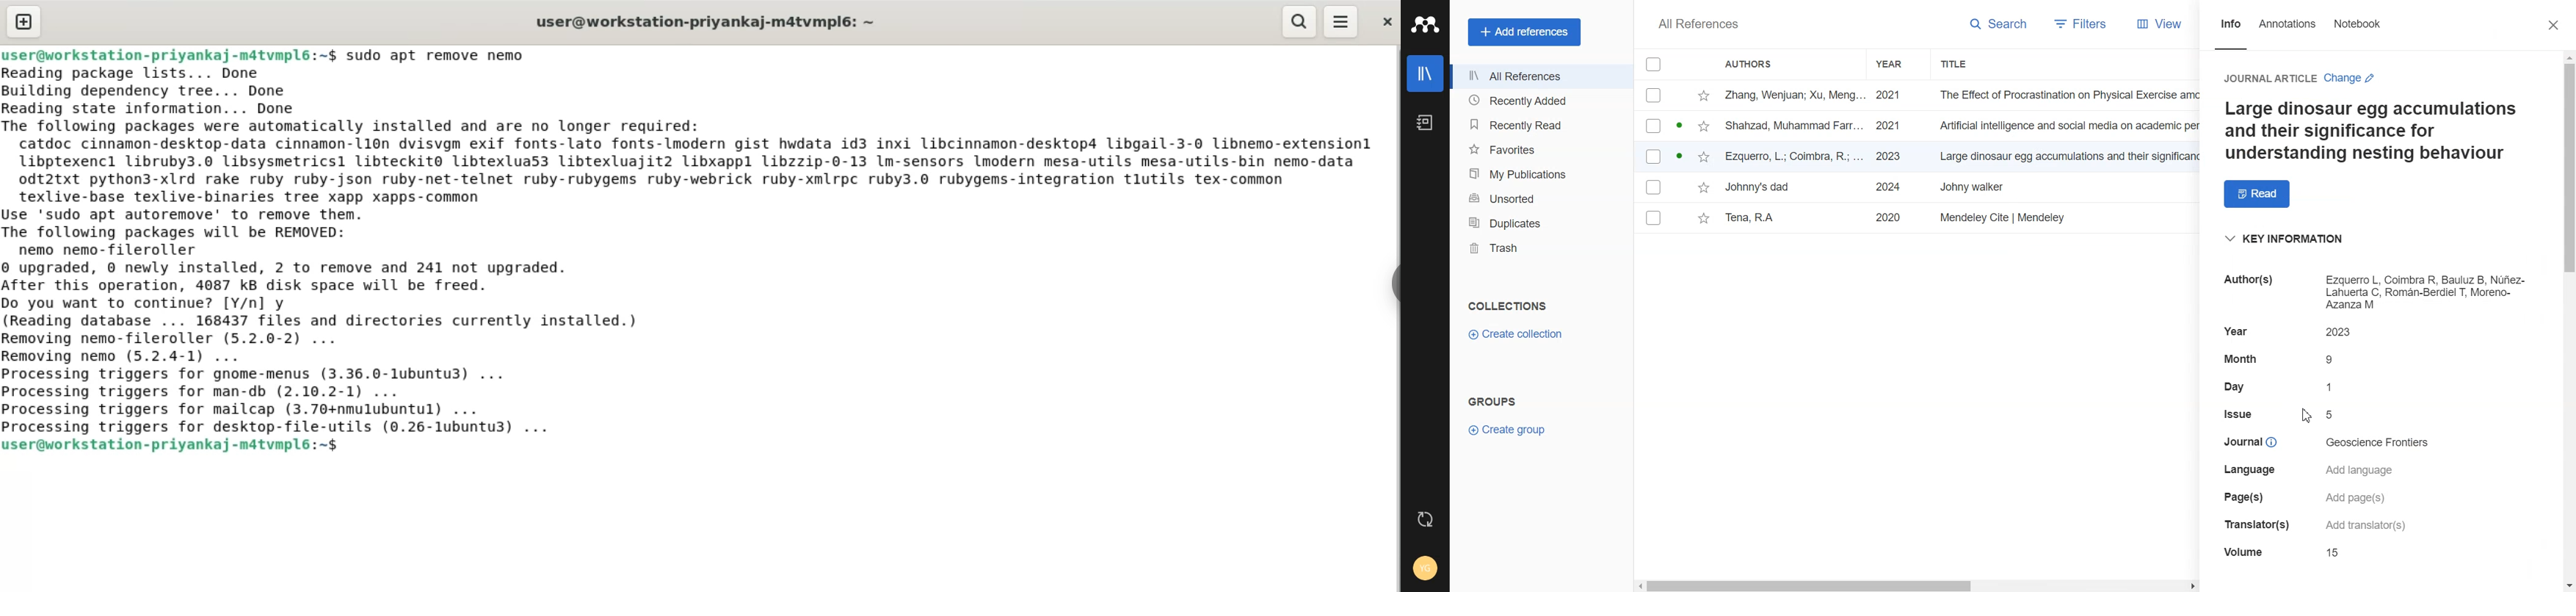 The height and width of the screenshot is (616, 2576). I want to click on Checkbox, so click(1654, 126).